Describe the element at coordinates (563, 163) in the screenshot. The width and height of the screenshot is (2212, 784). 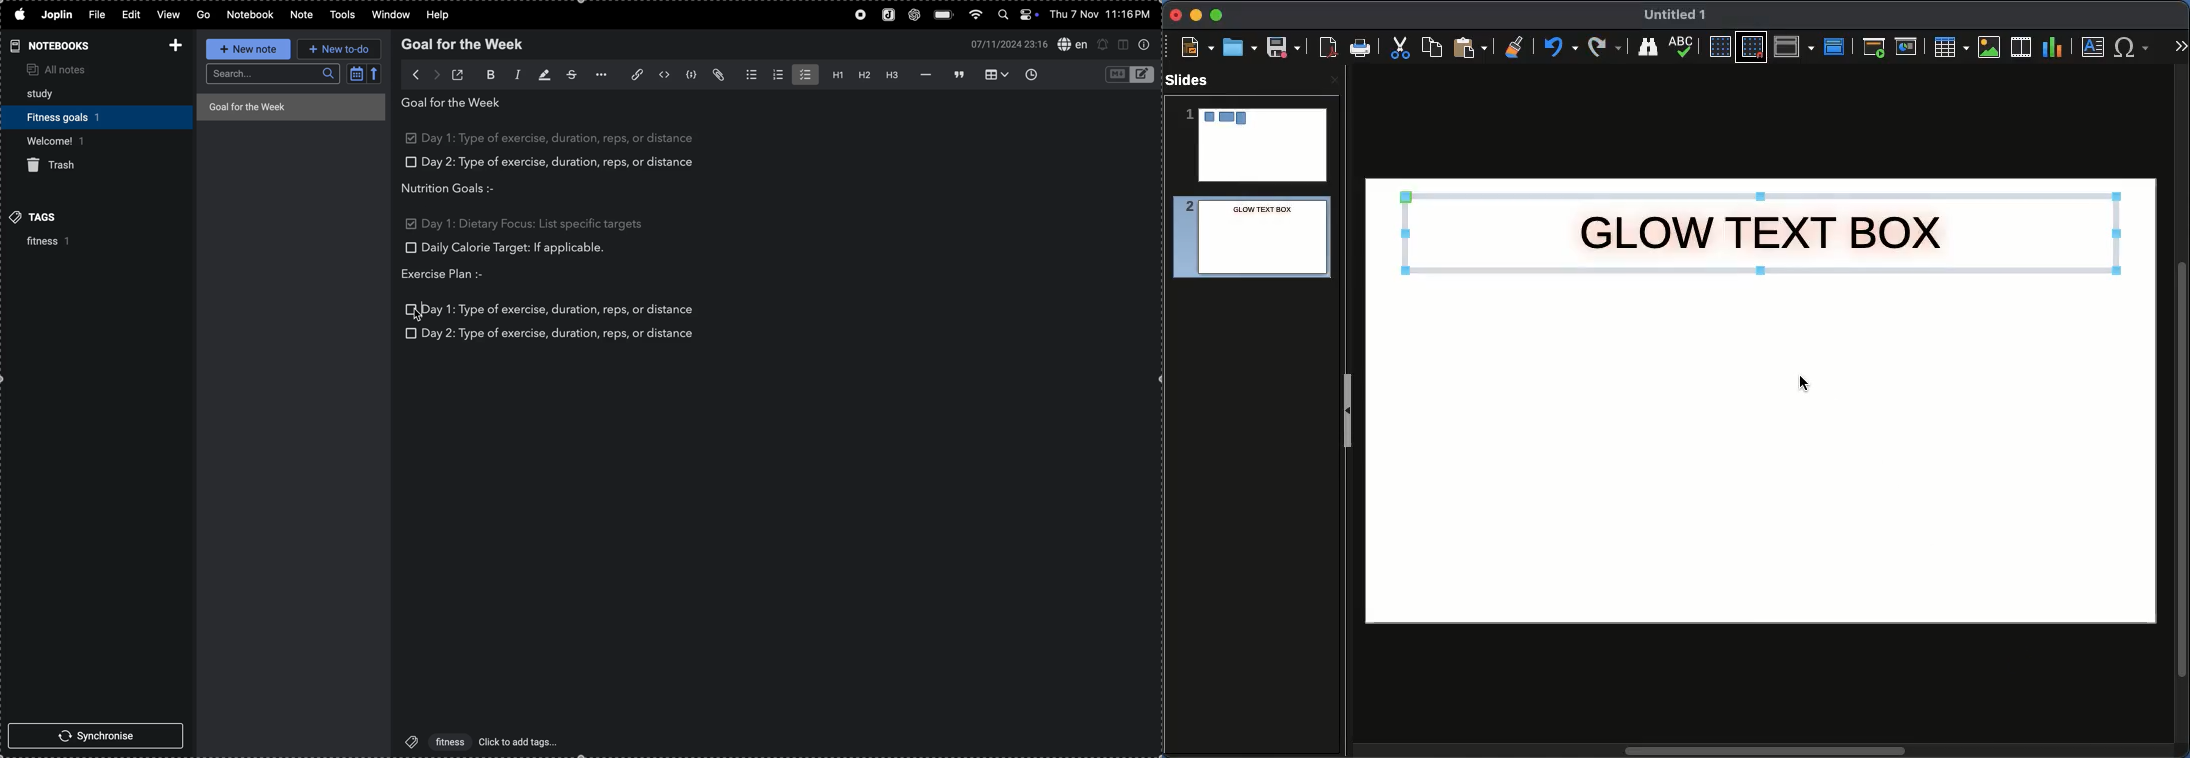
I see `day 2: type of exercise, duration, reps, or distance ` at that location.